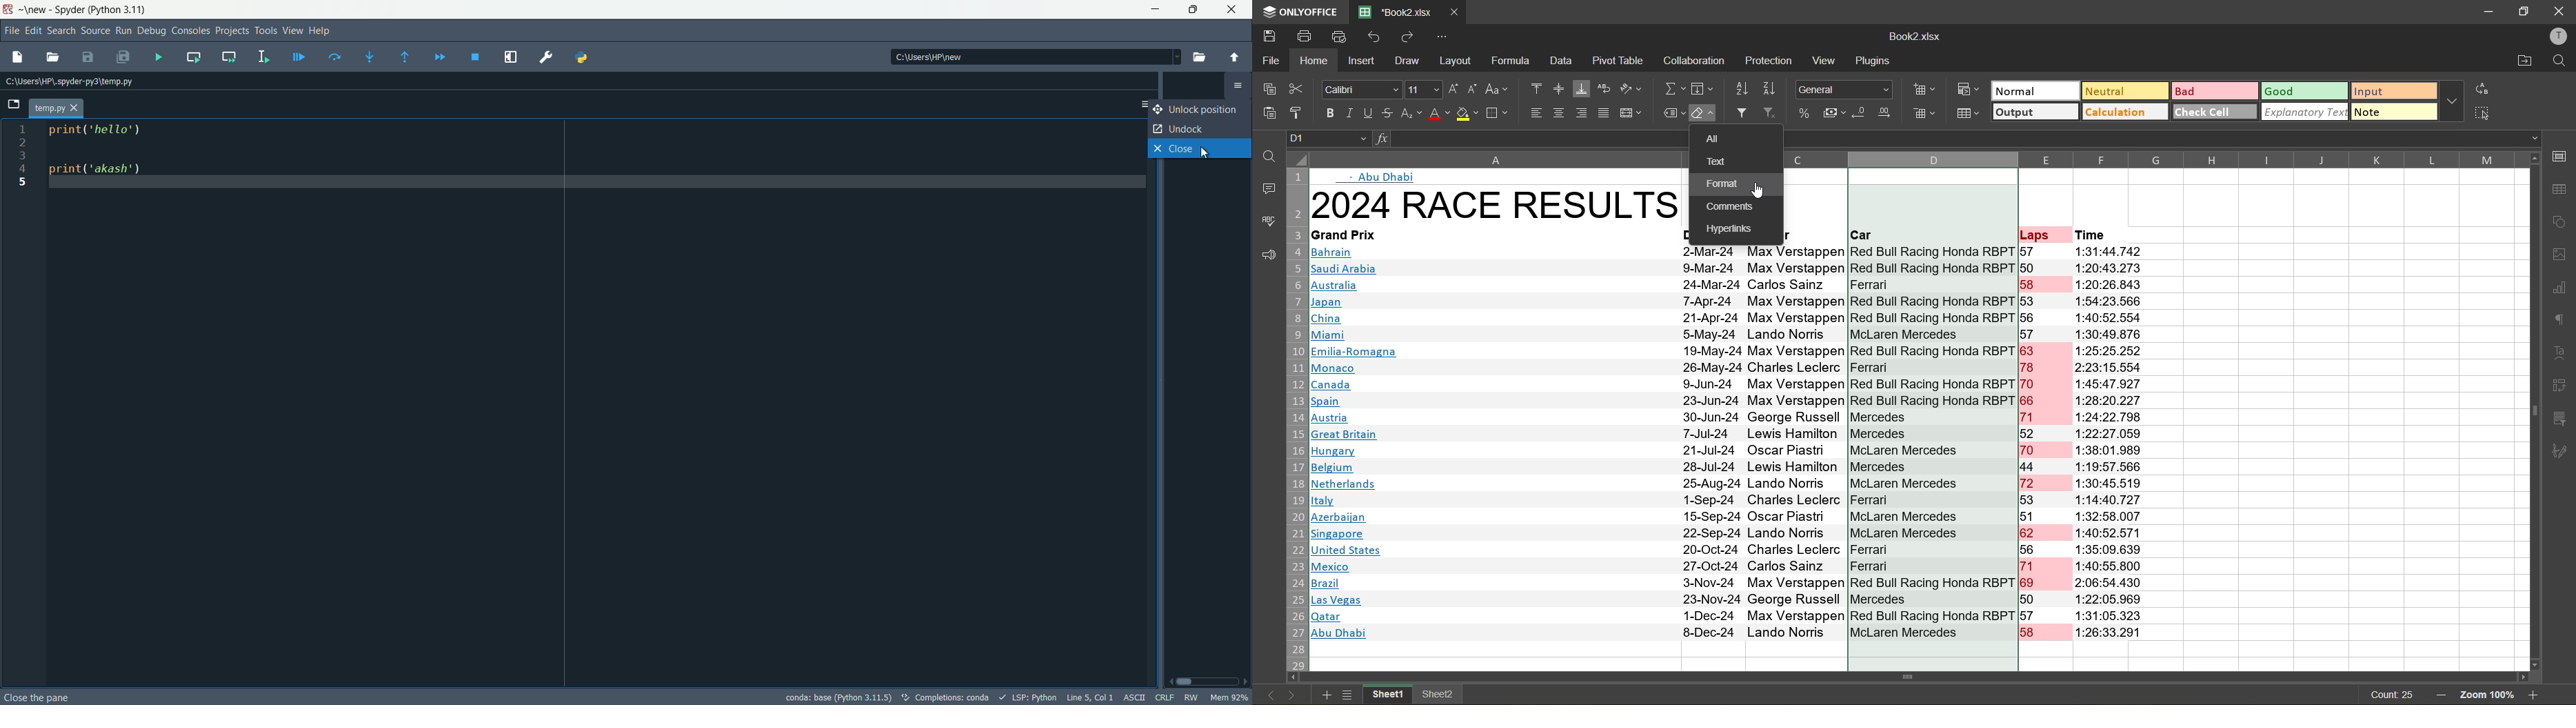 This screenshot has width=2576, height=728. What do you see at coordinates (1268, 221) in the screenshot?
I see `spellcheck` at bounding box center [1268, 221].